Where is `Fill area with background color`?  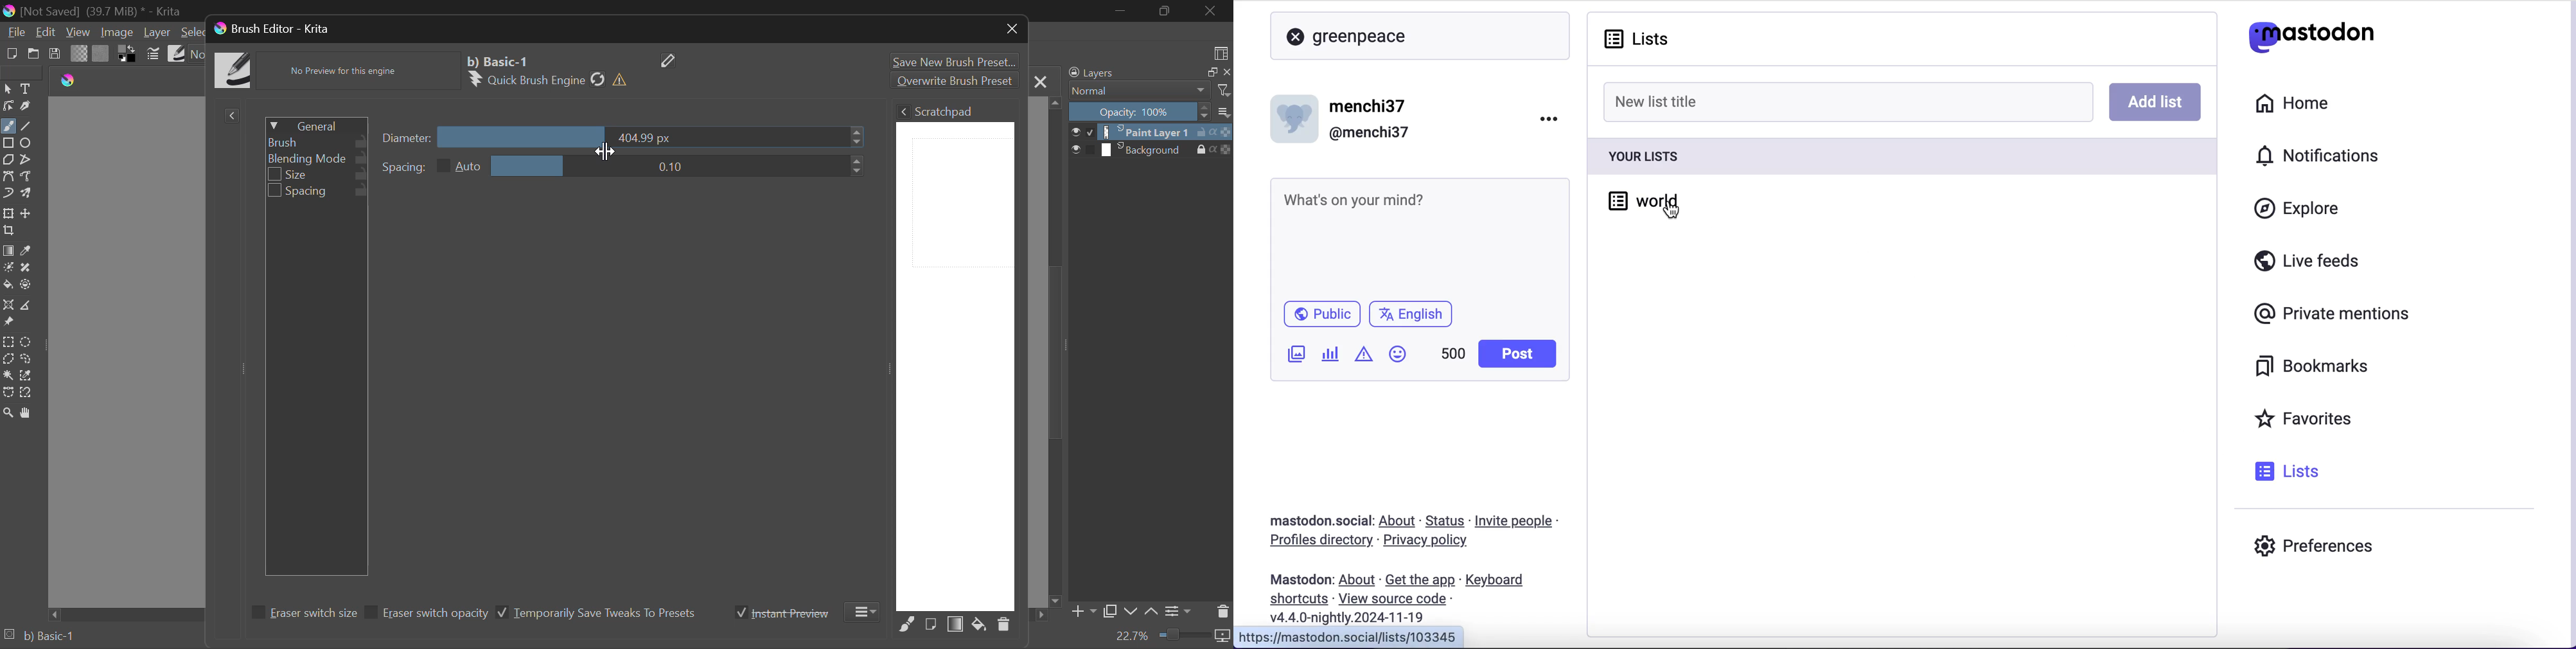 Fill area with background color is located at coordinates (978, 625).